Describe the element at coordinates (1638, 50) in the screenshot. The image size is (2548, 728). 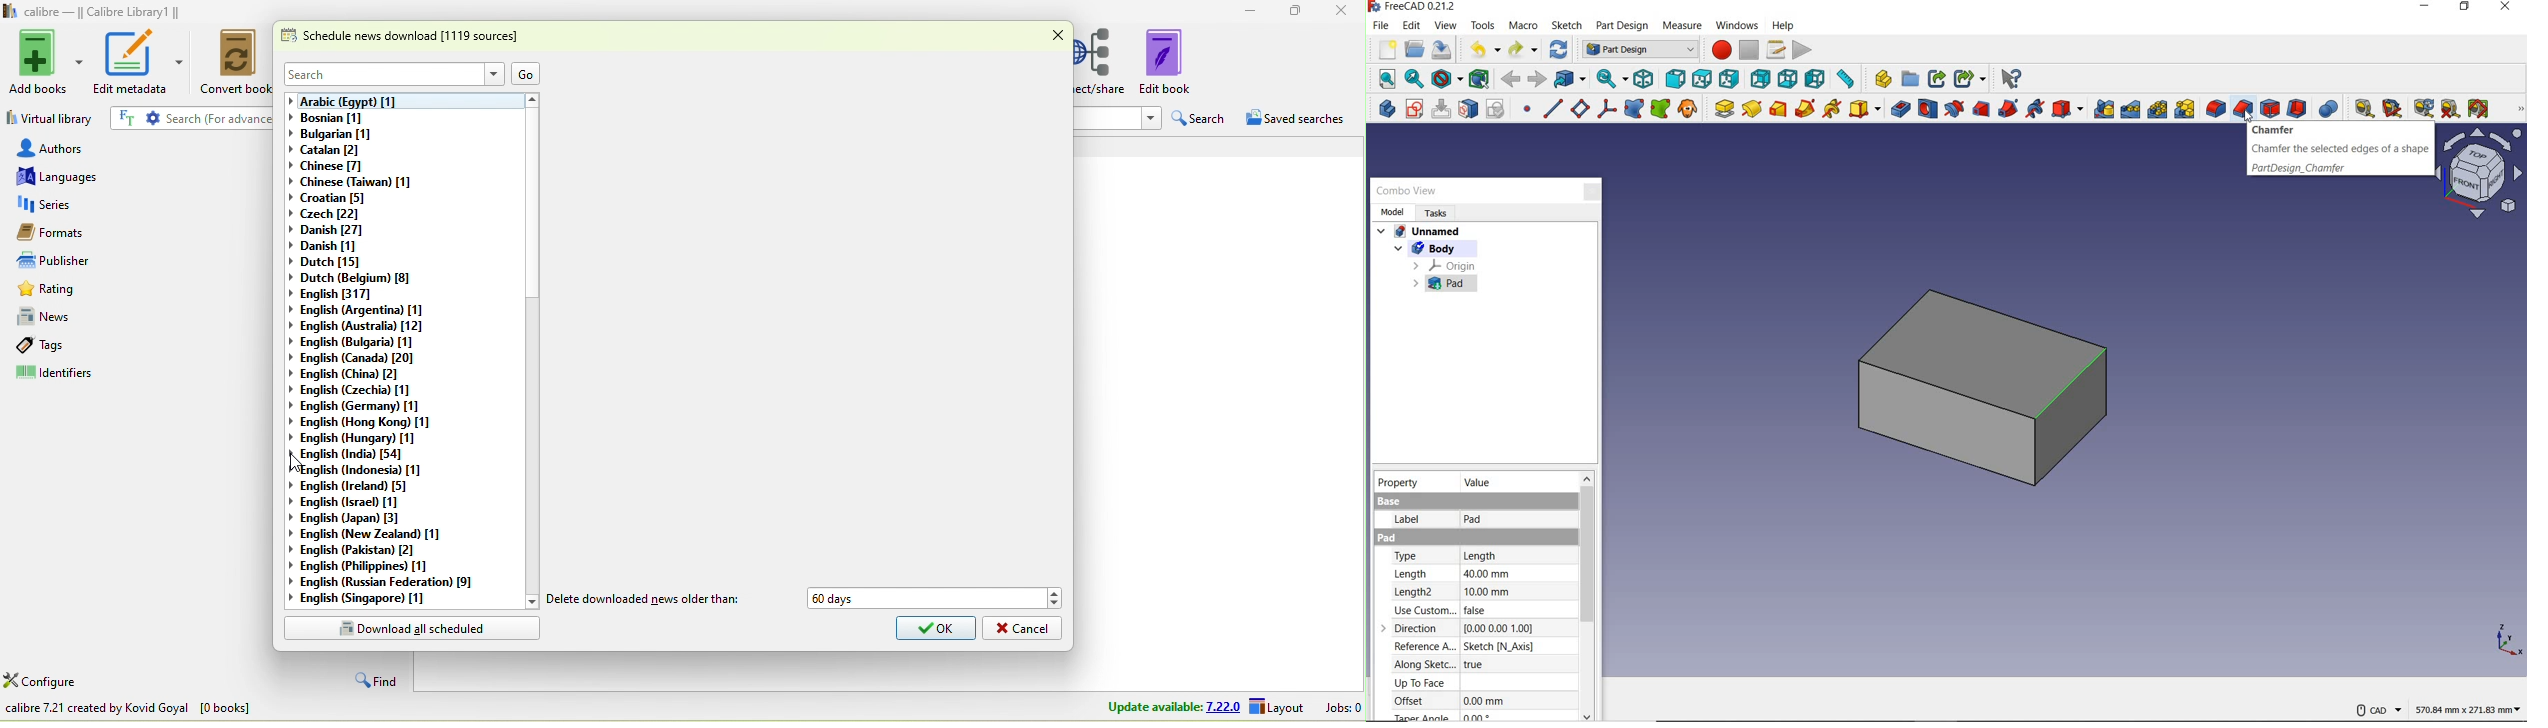
I see `Part Design` at that location.